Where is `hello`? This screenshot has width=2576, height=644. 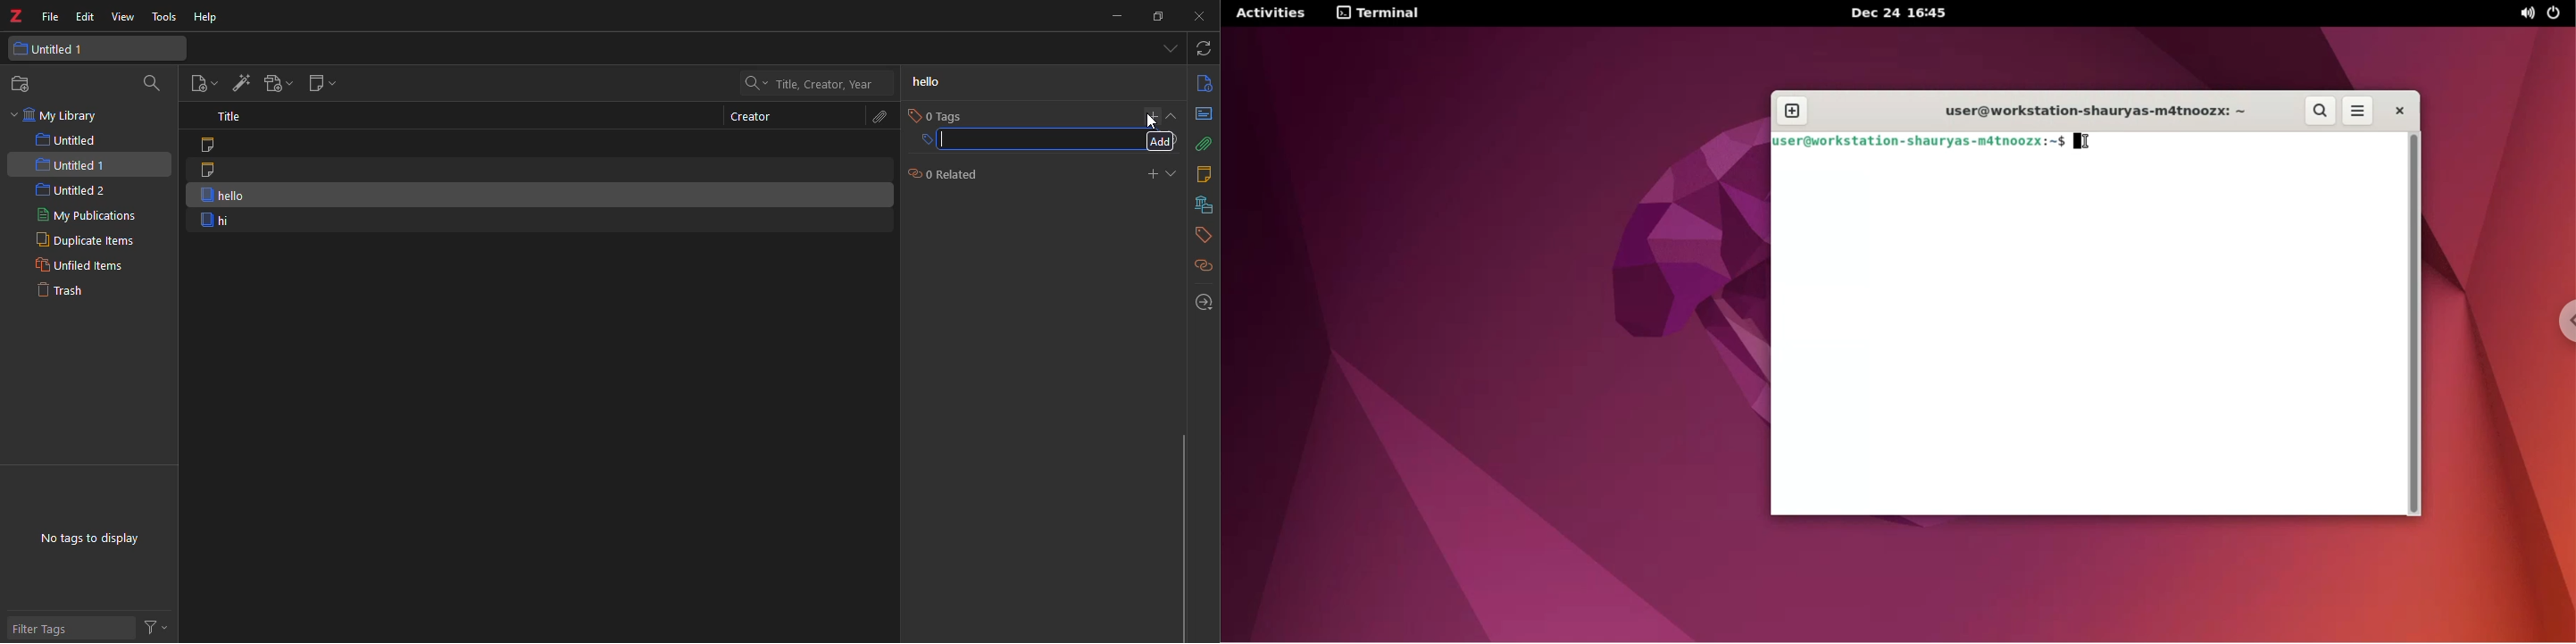
hello is located at coordinates (927, 82).